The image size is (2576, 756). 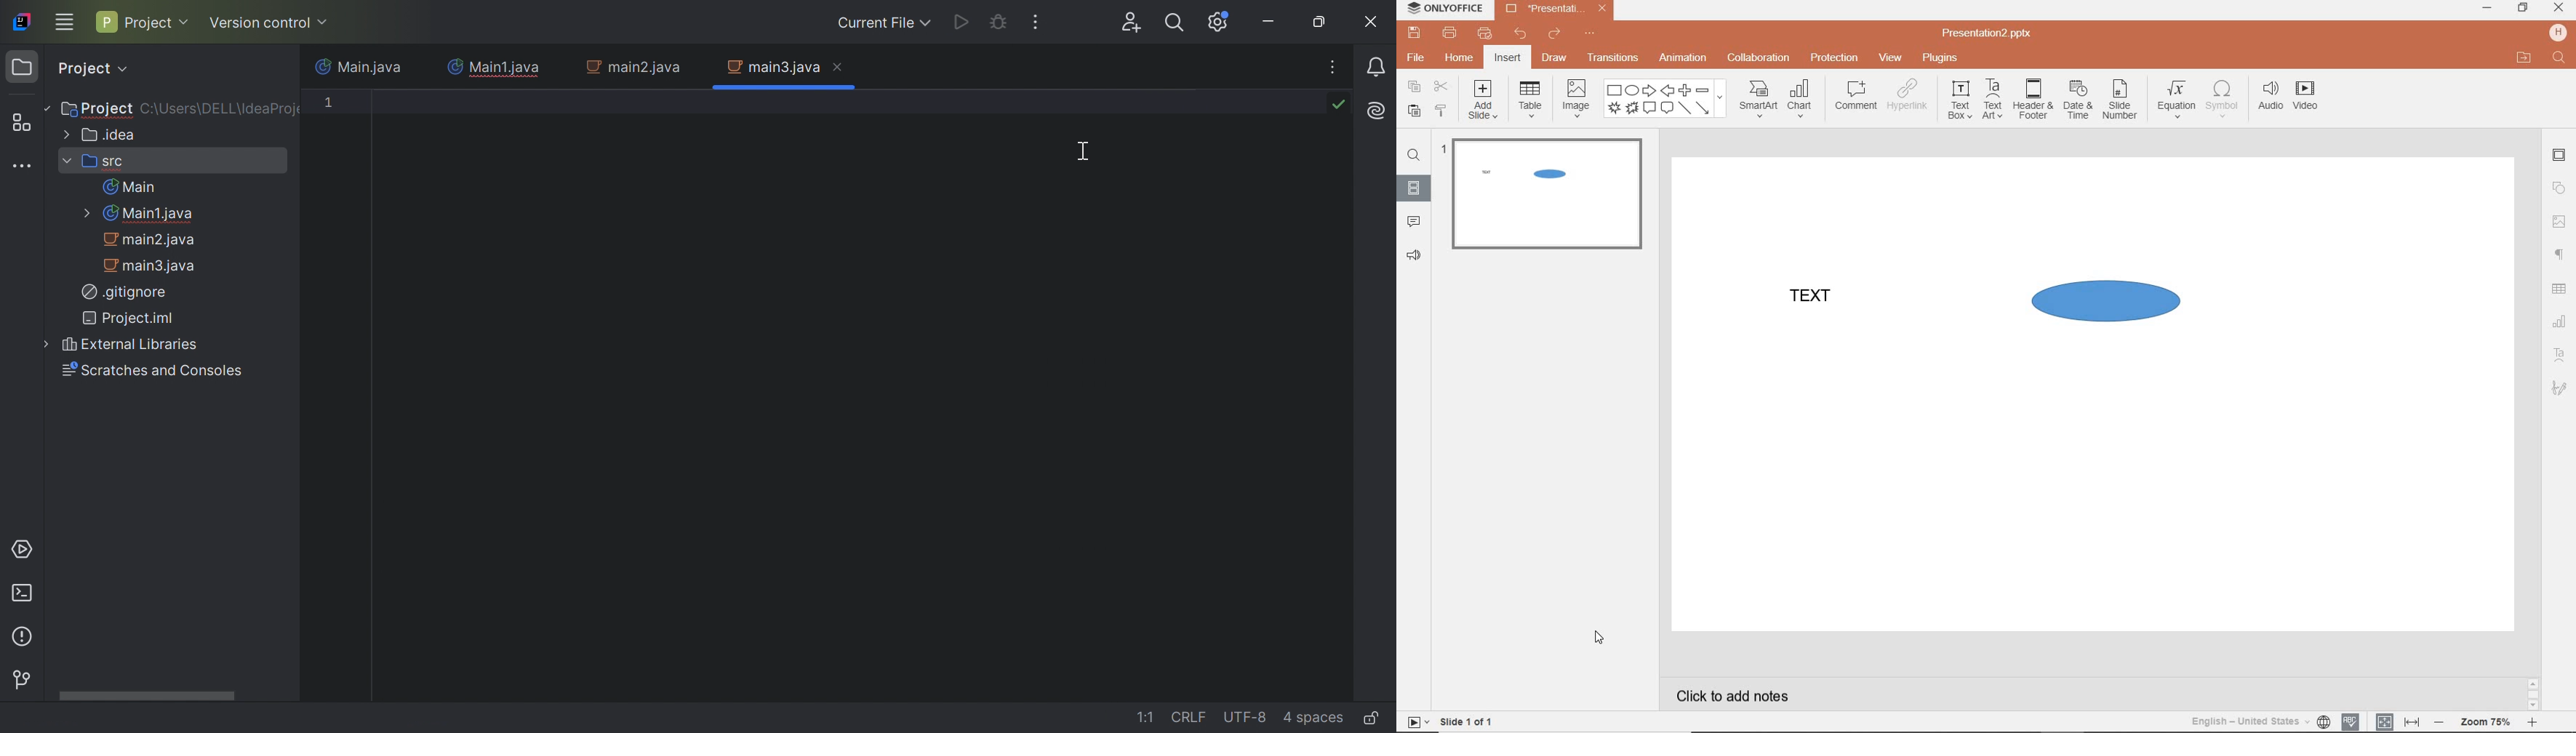 What do you see at coordinates (2559, 221) in the screenshot?
I see `IMAGE SETTINGS` at bounding box center [2559, 221].